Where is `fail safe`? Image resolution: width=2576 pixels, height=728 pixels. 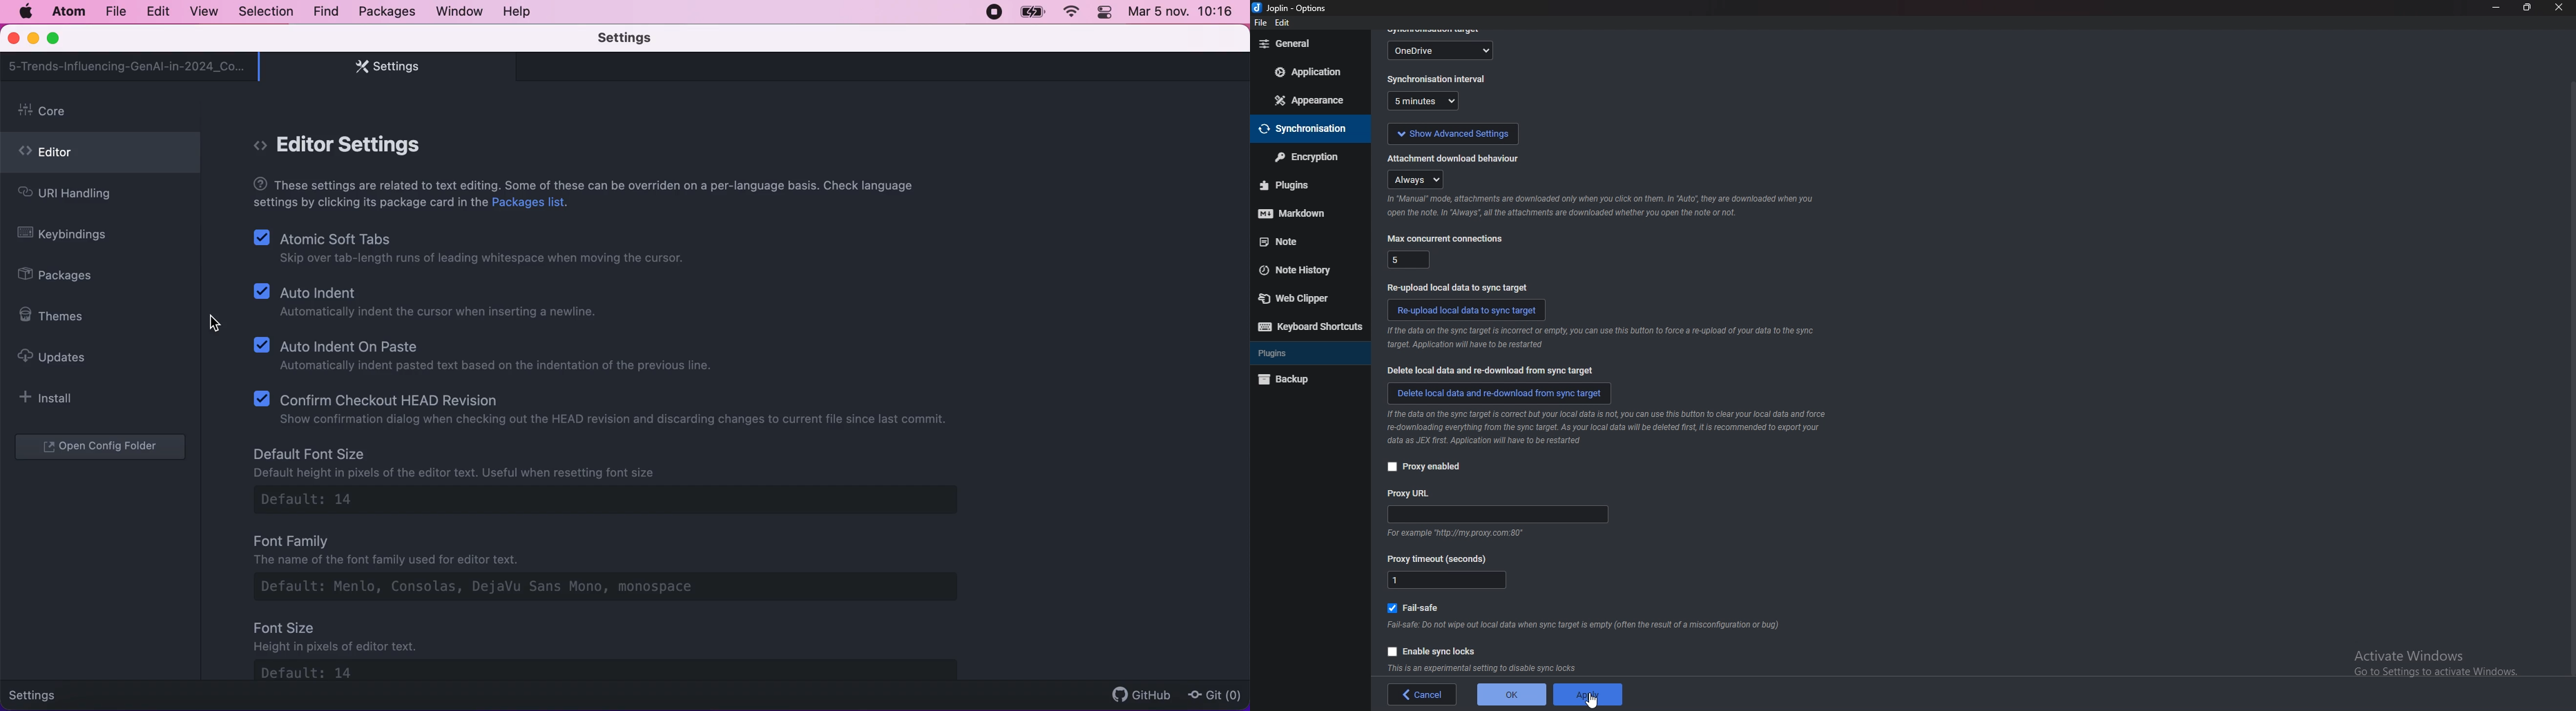
fail safe is located at coordinates (1419, 606).